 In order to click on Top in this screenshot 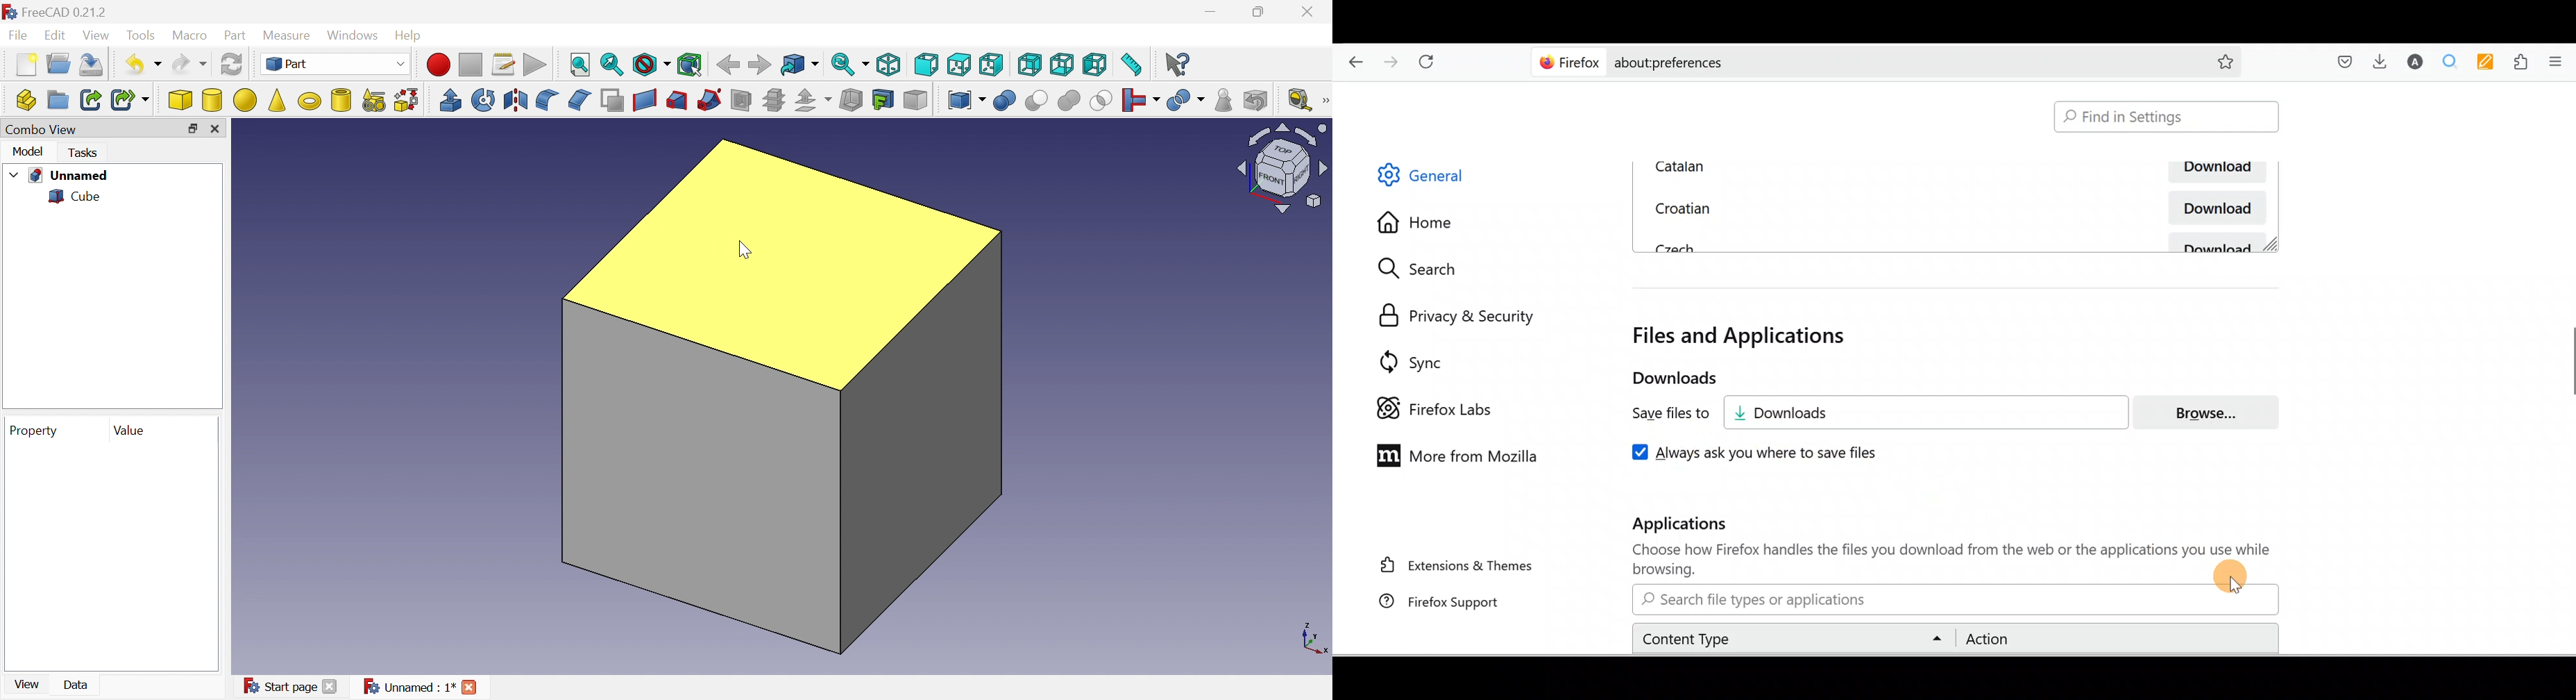, I will do `click(958, 64)`.